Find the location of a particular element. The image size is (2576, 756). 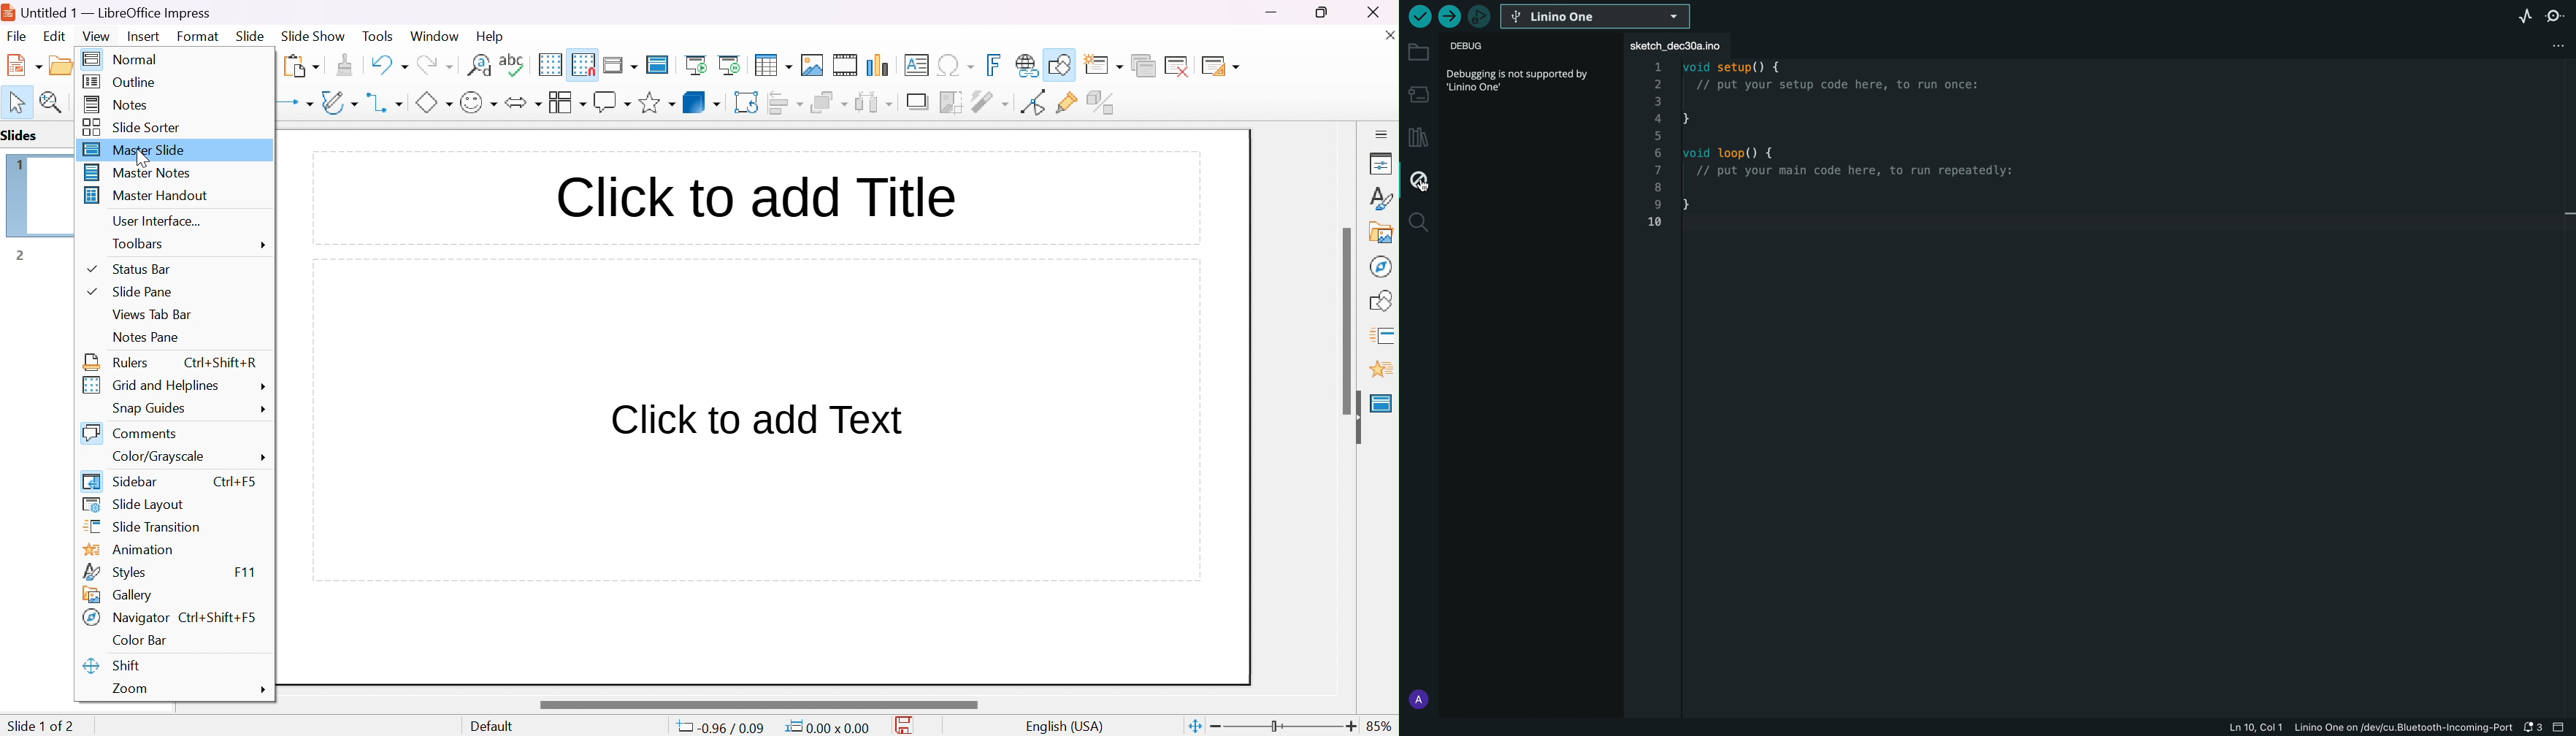

styles is located at coordinates (112, 570).